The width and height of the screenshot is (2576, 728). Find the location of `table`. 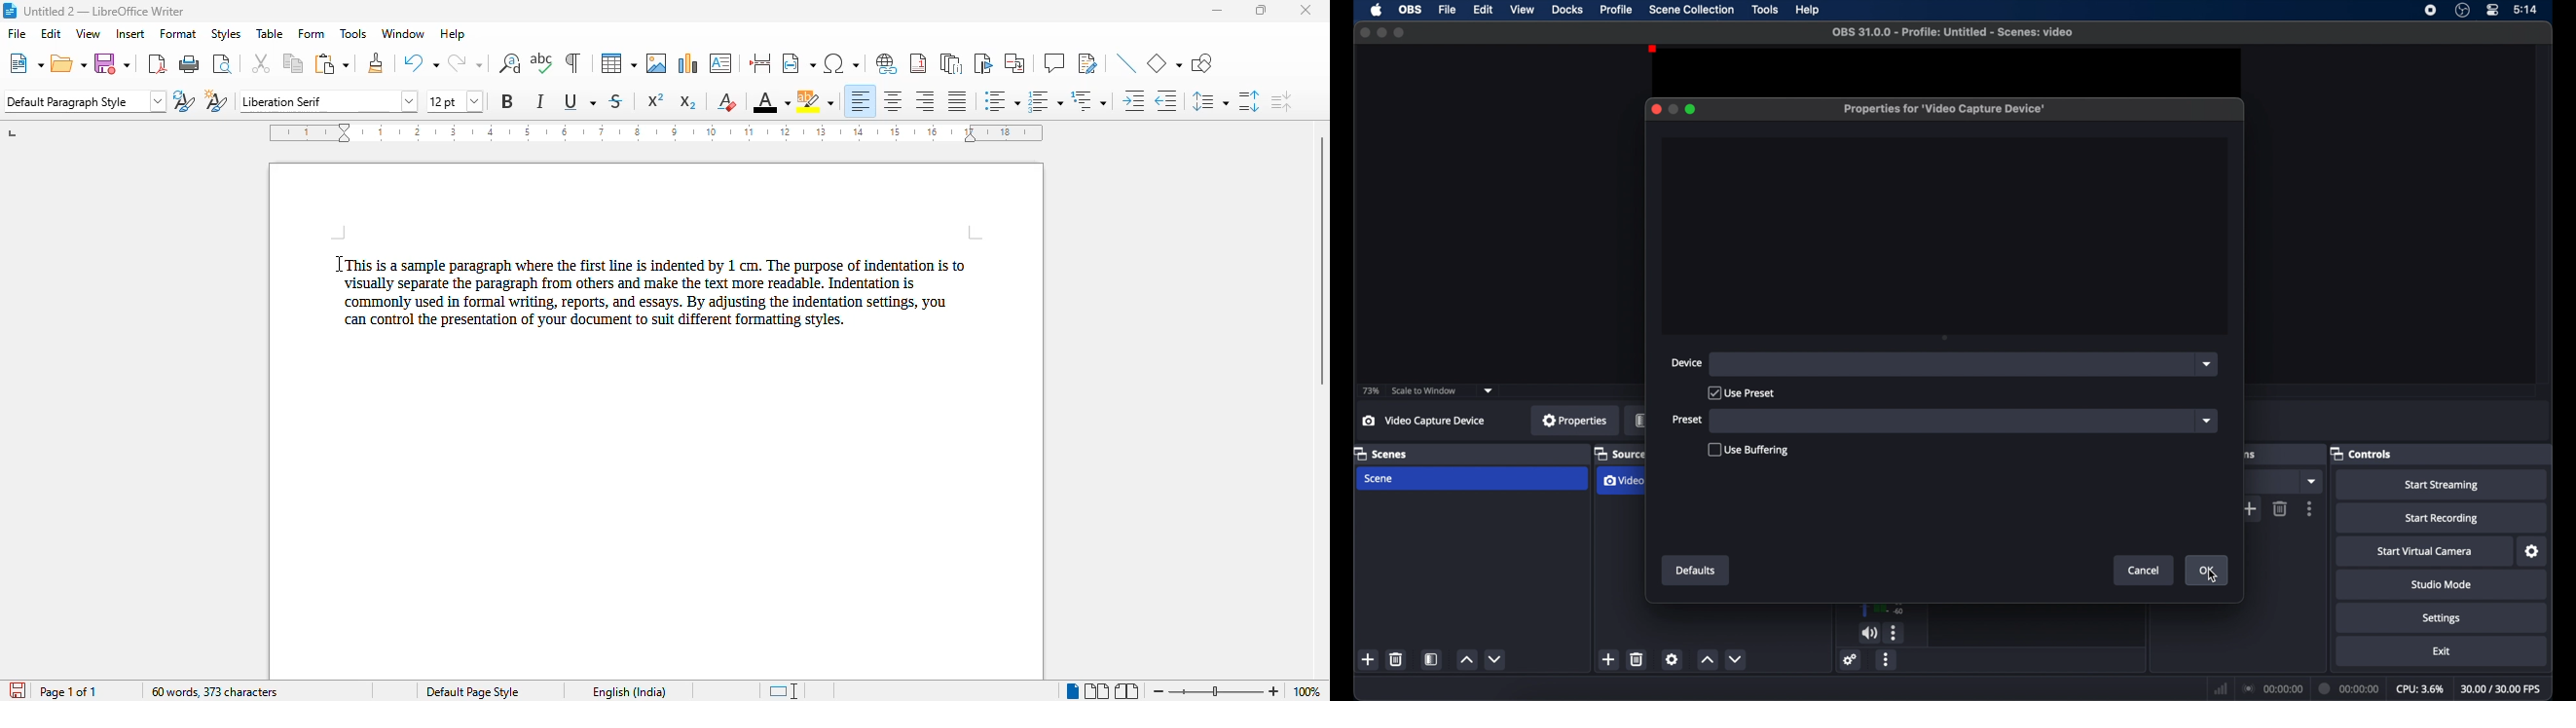

table is located at coordinates (618, 63).